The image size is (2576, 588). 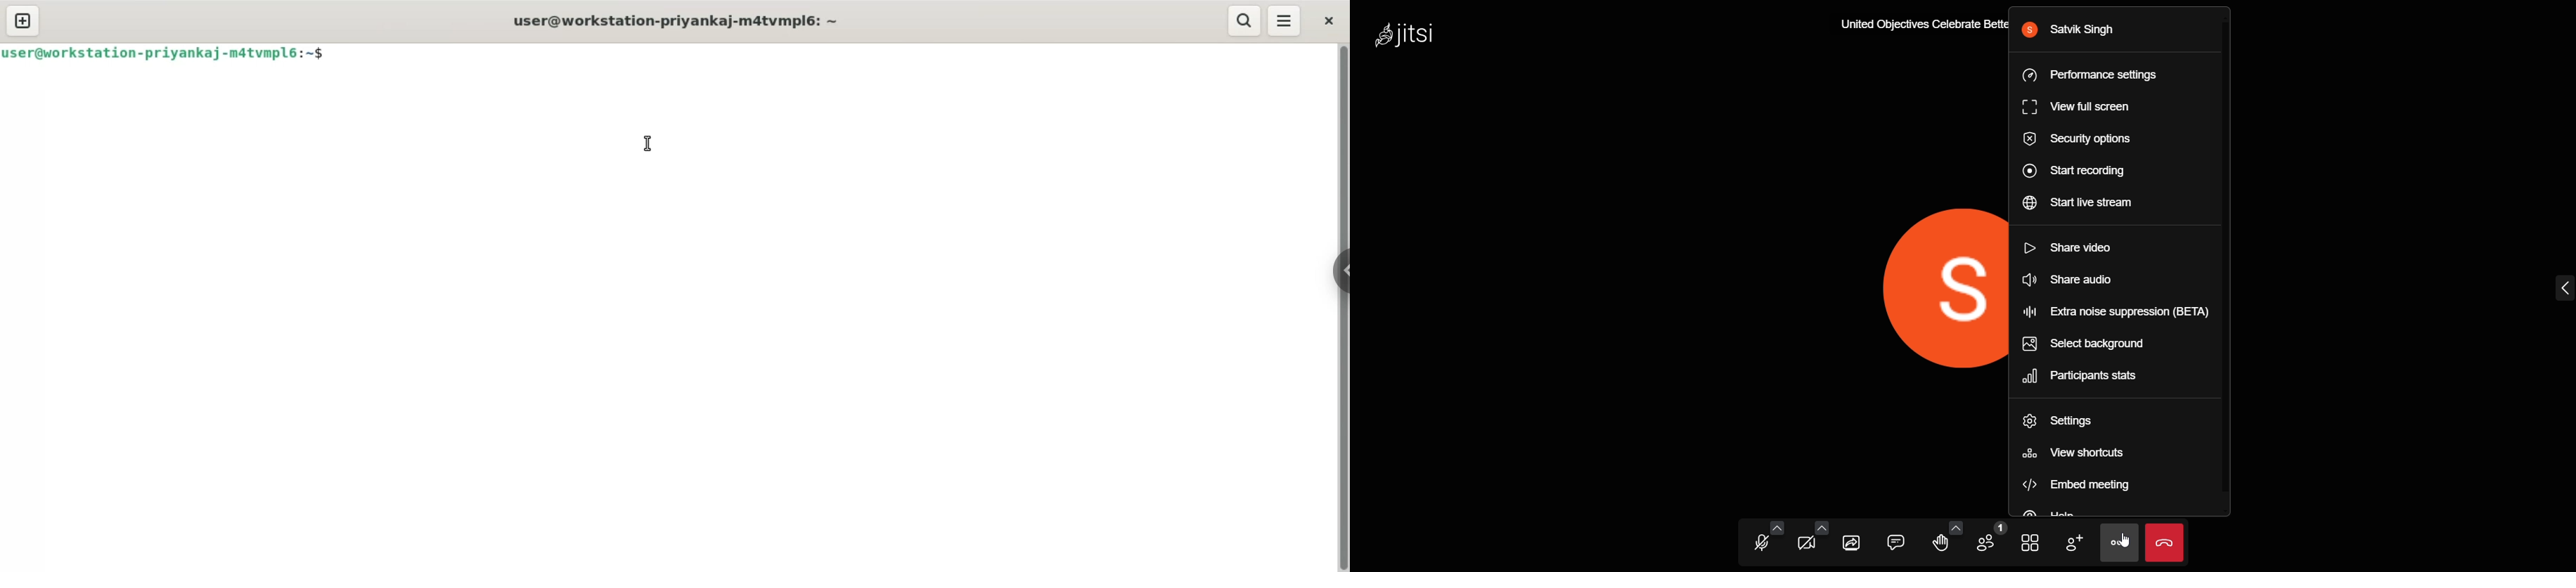 What do you see at coordinates (1928, 283) in the screenshot?
I see `display picture` at bounding box center [1928, 283].